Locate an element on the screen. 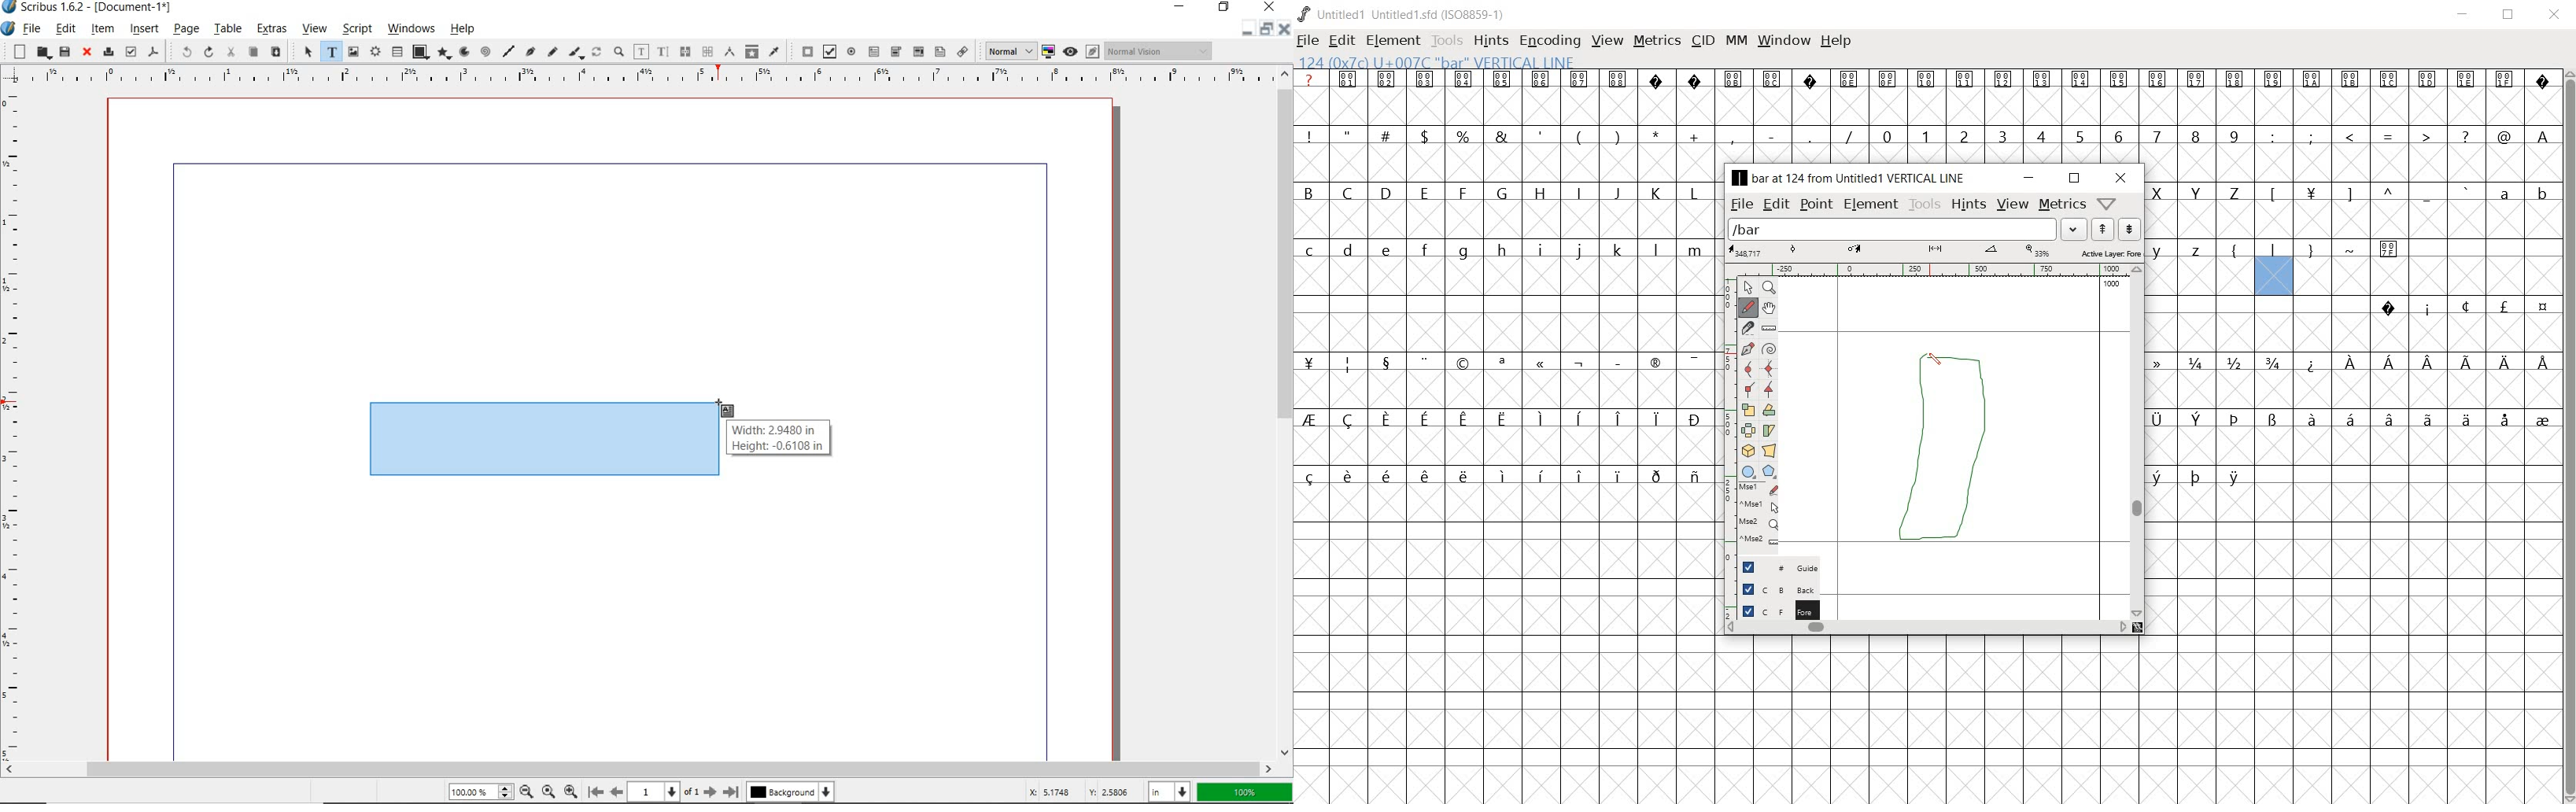 The width and height of the screenshot is (2576, 812). show the next word list is located at coordinates (2128, 230).